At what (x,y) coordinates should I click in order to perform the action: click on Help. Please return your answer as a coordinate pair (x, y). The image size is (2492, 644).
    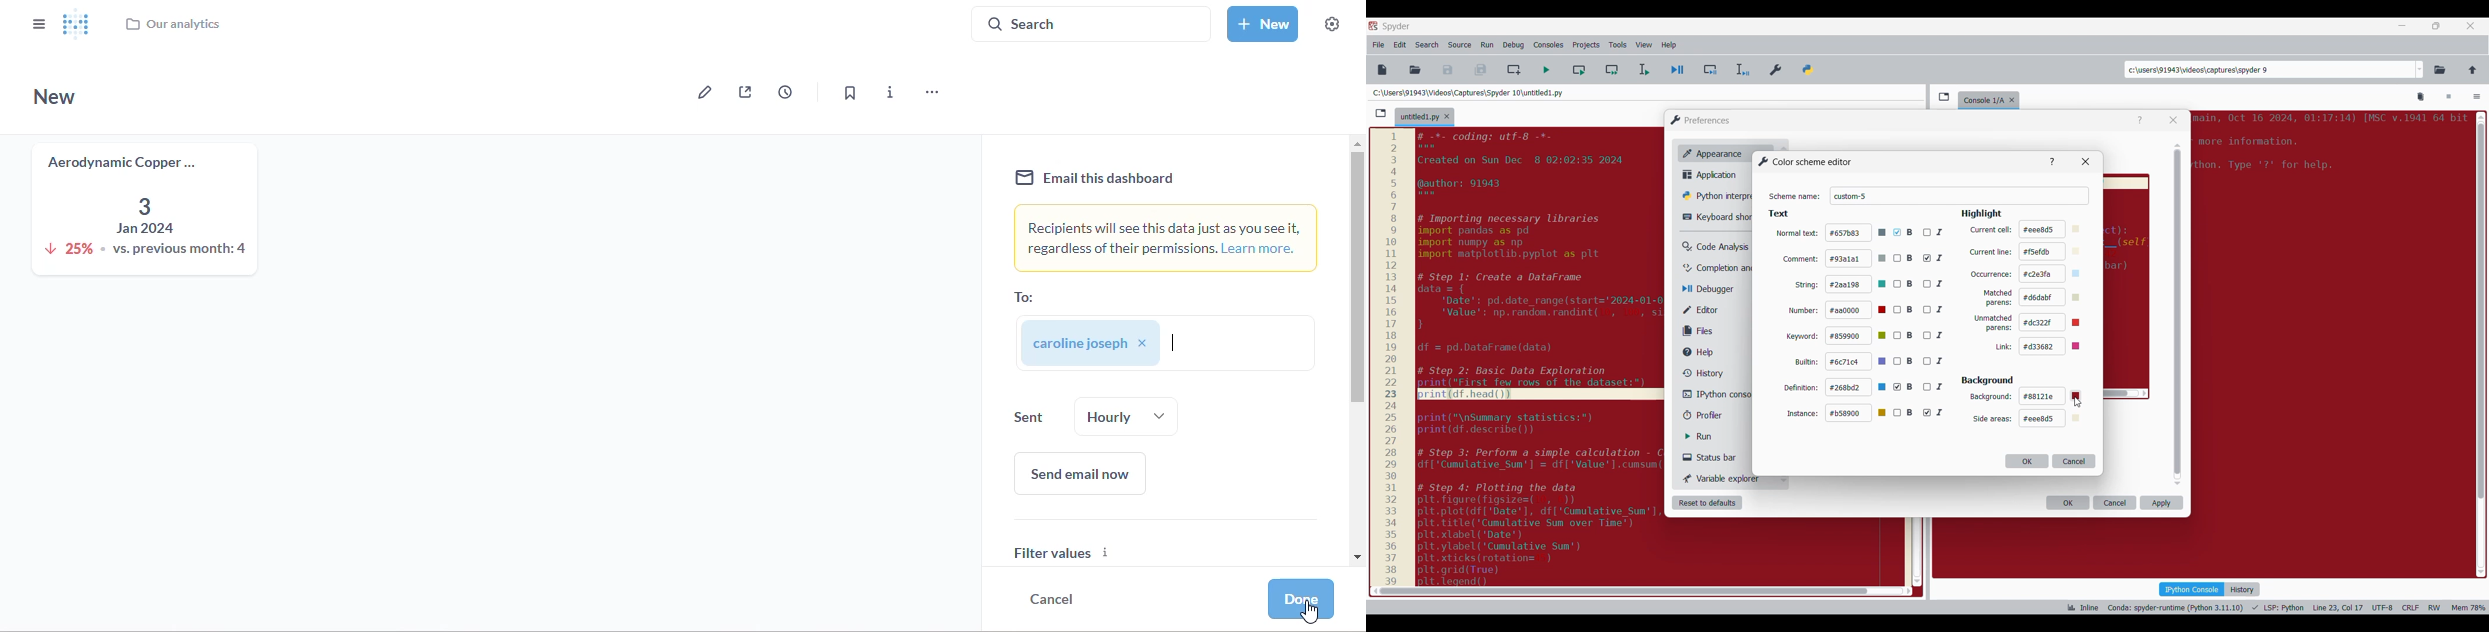
    Looking at the image, I should click on (2140, 121).